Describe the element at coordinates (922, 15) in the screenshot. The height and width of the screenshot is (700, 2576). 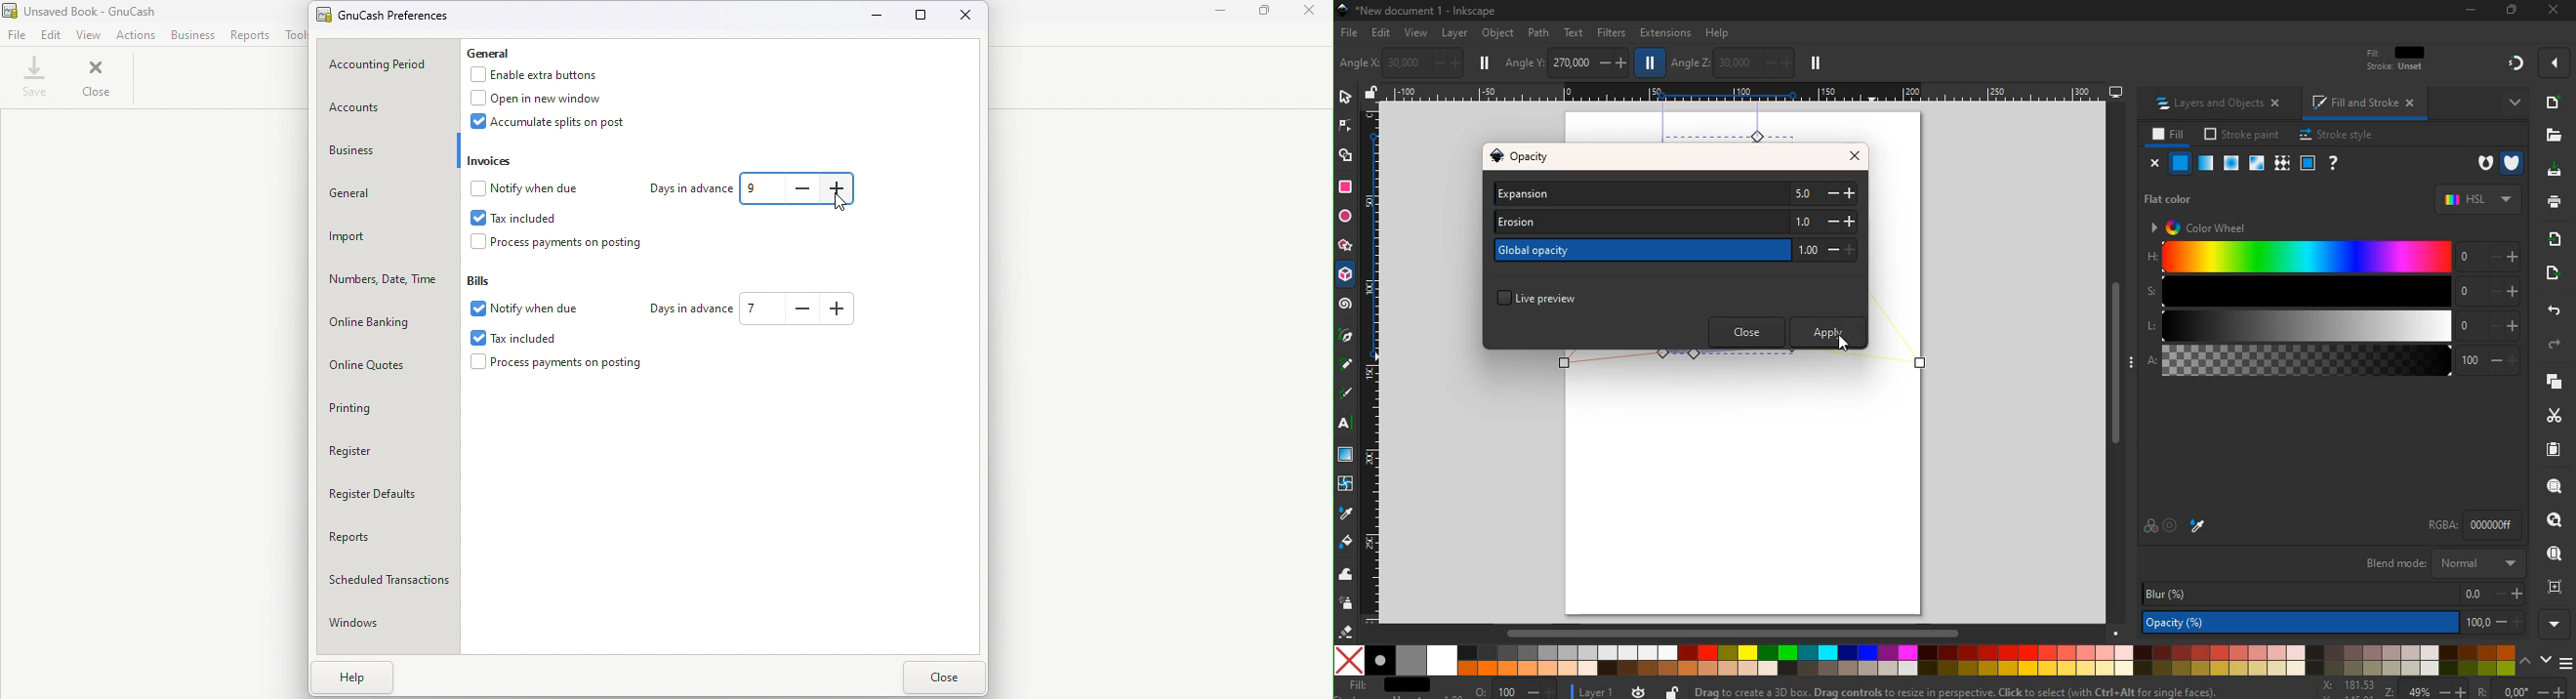
I see `Maximize` at that location.